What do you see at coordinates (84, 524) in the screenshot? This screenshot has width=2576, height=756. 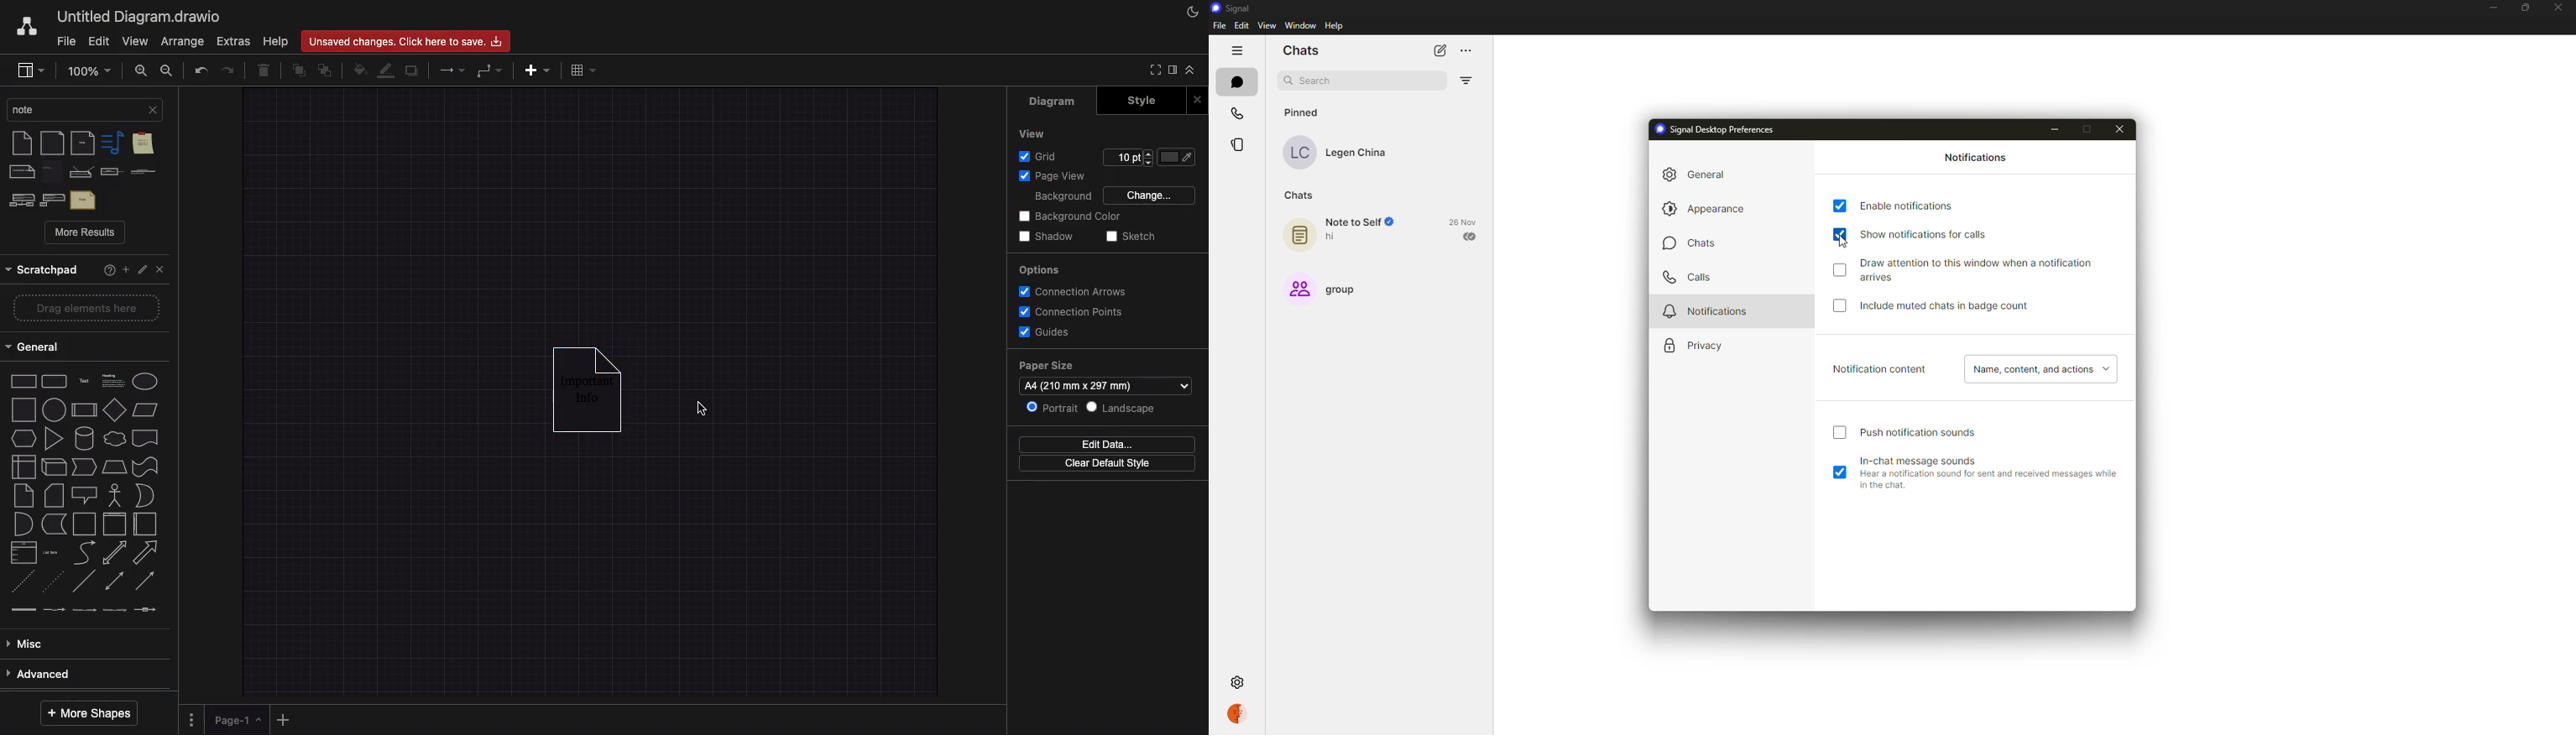 I see `container` at bounding box center [84, 524].